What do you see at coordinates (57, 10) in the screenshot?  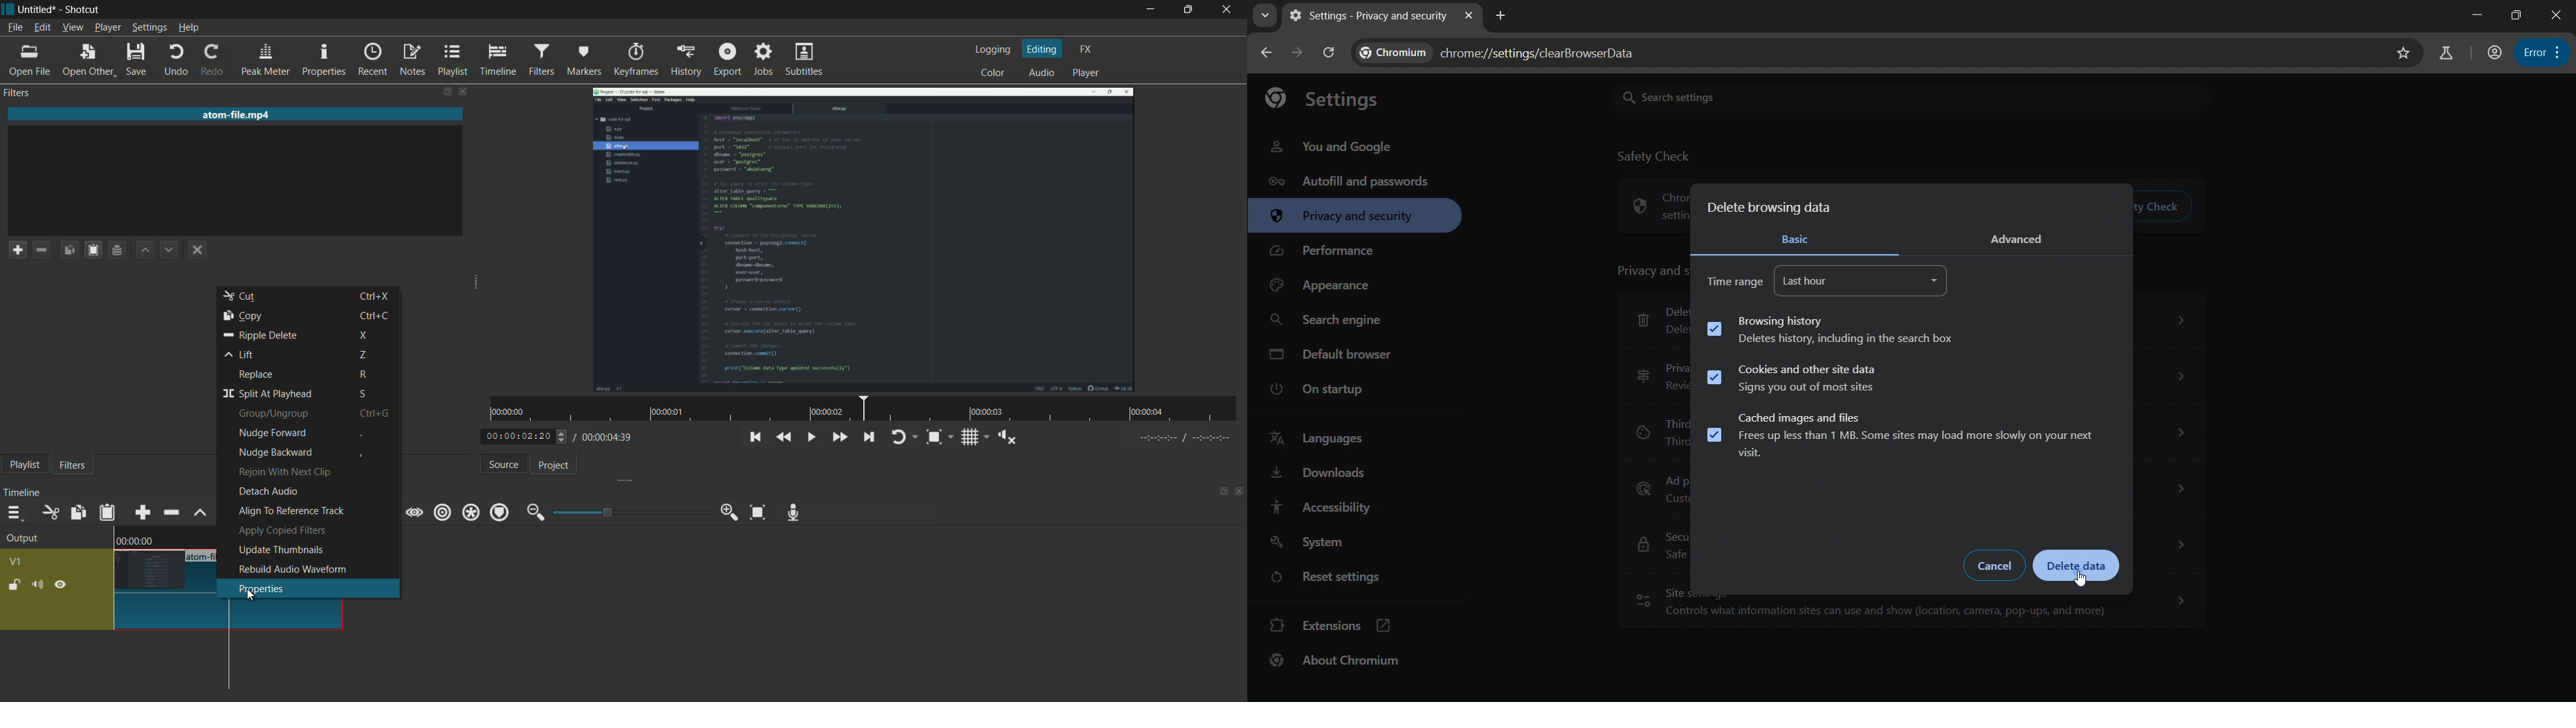 I see `~ Untitled* - Shotcut` at bounding box center [57, 10].